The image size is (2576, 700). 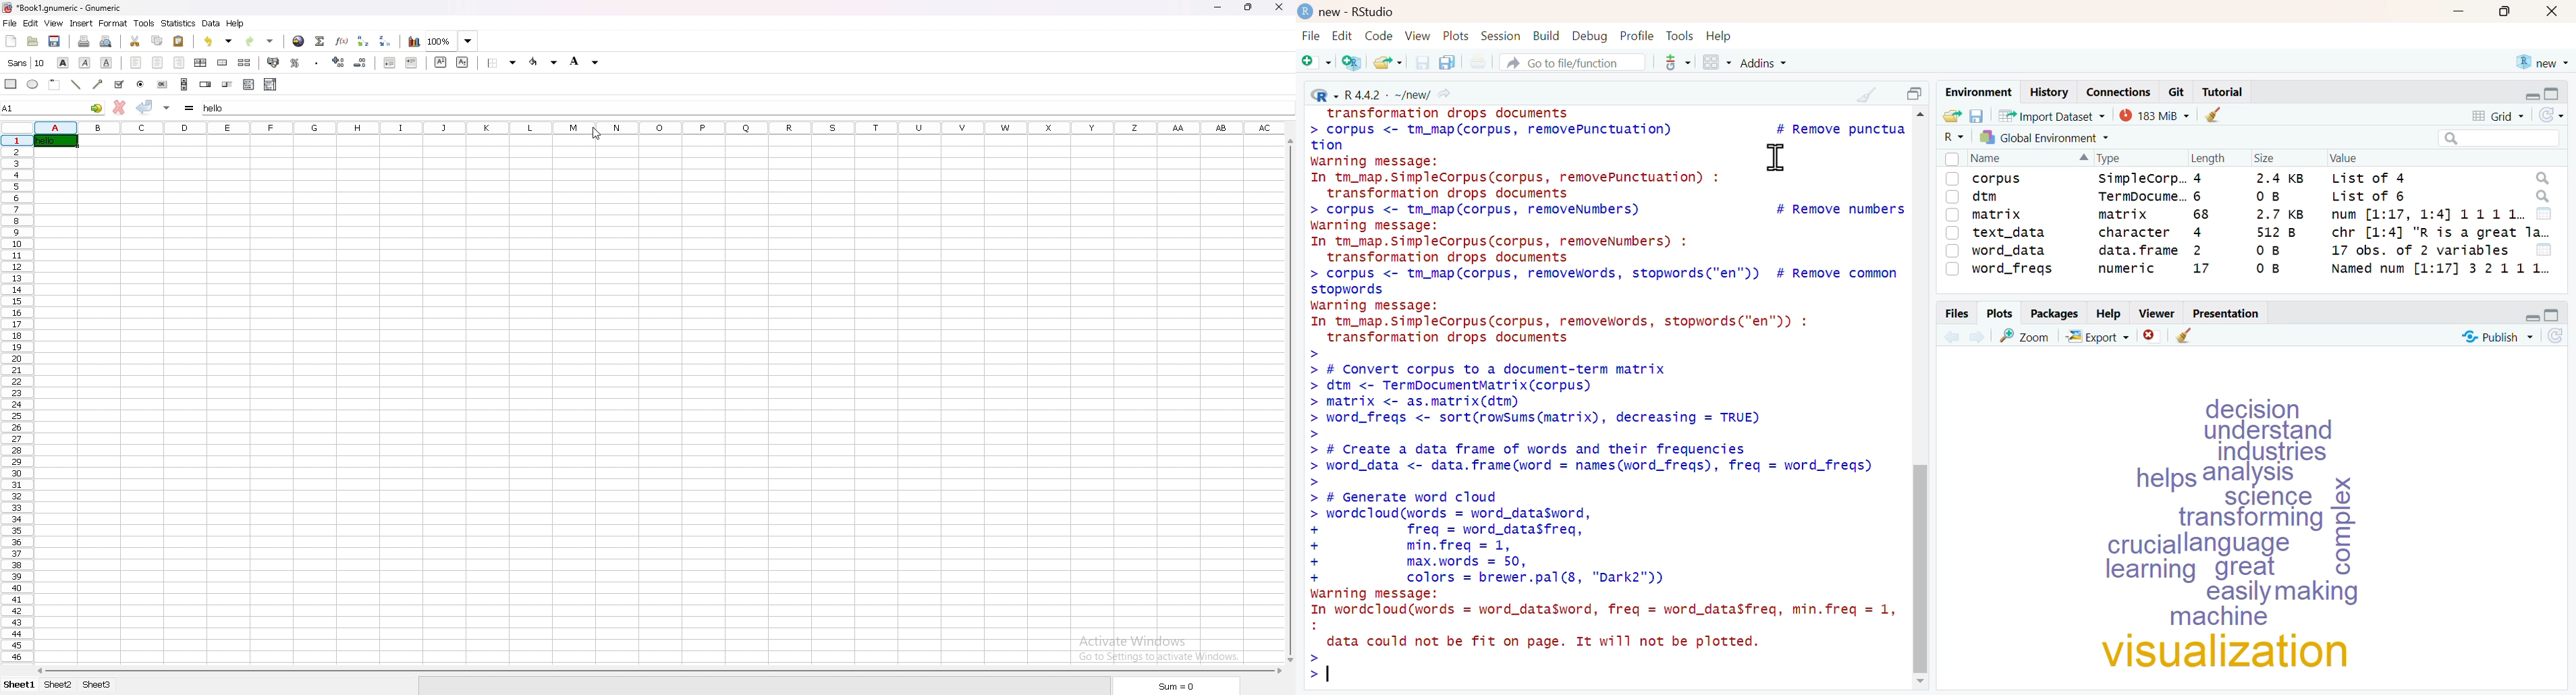 What do you see at coordinates (2014, 270) in the screenshot?
I see `word_freqs` at bounding box center [2014, 270].